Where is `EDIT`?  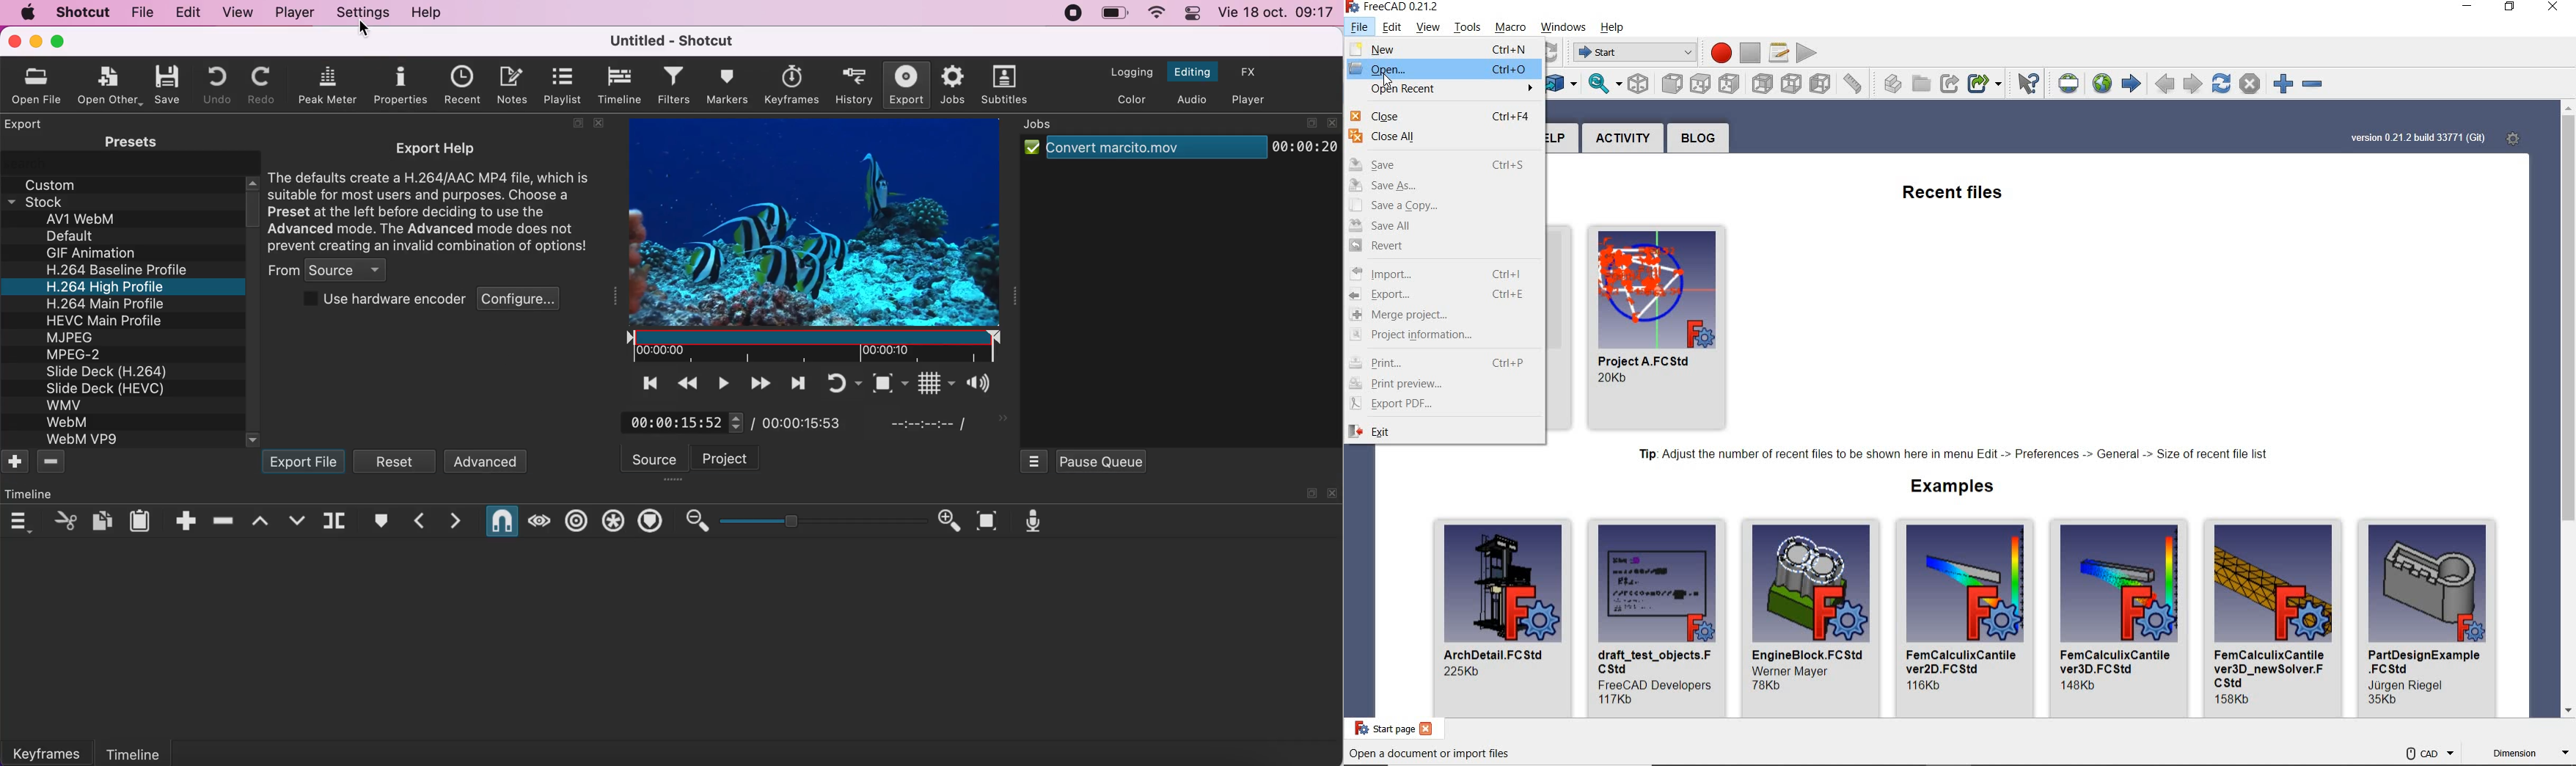 EDIT is located at coordinates (1393, 28).